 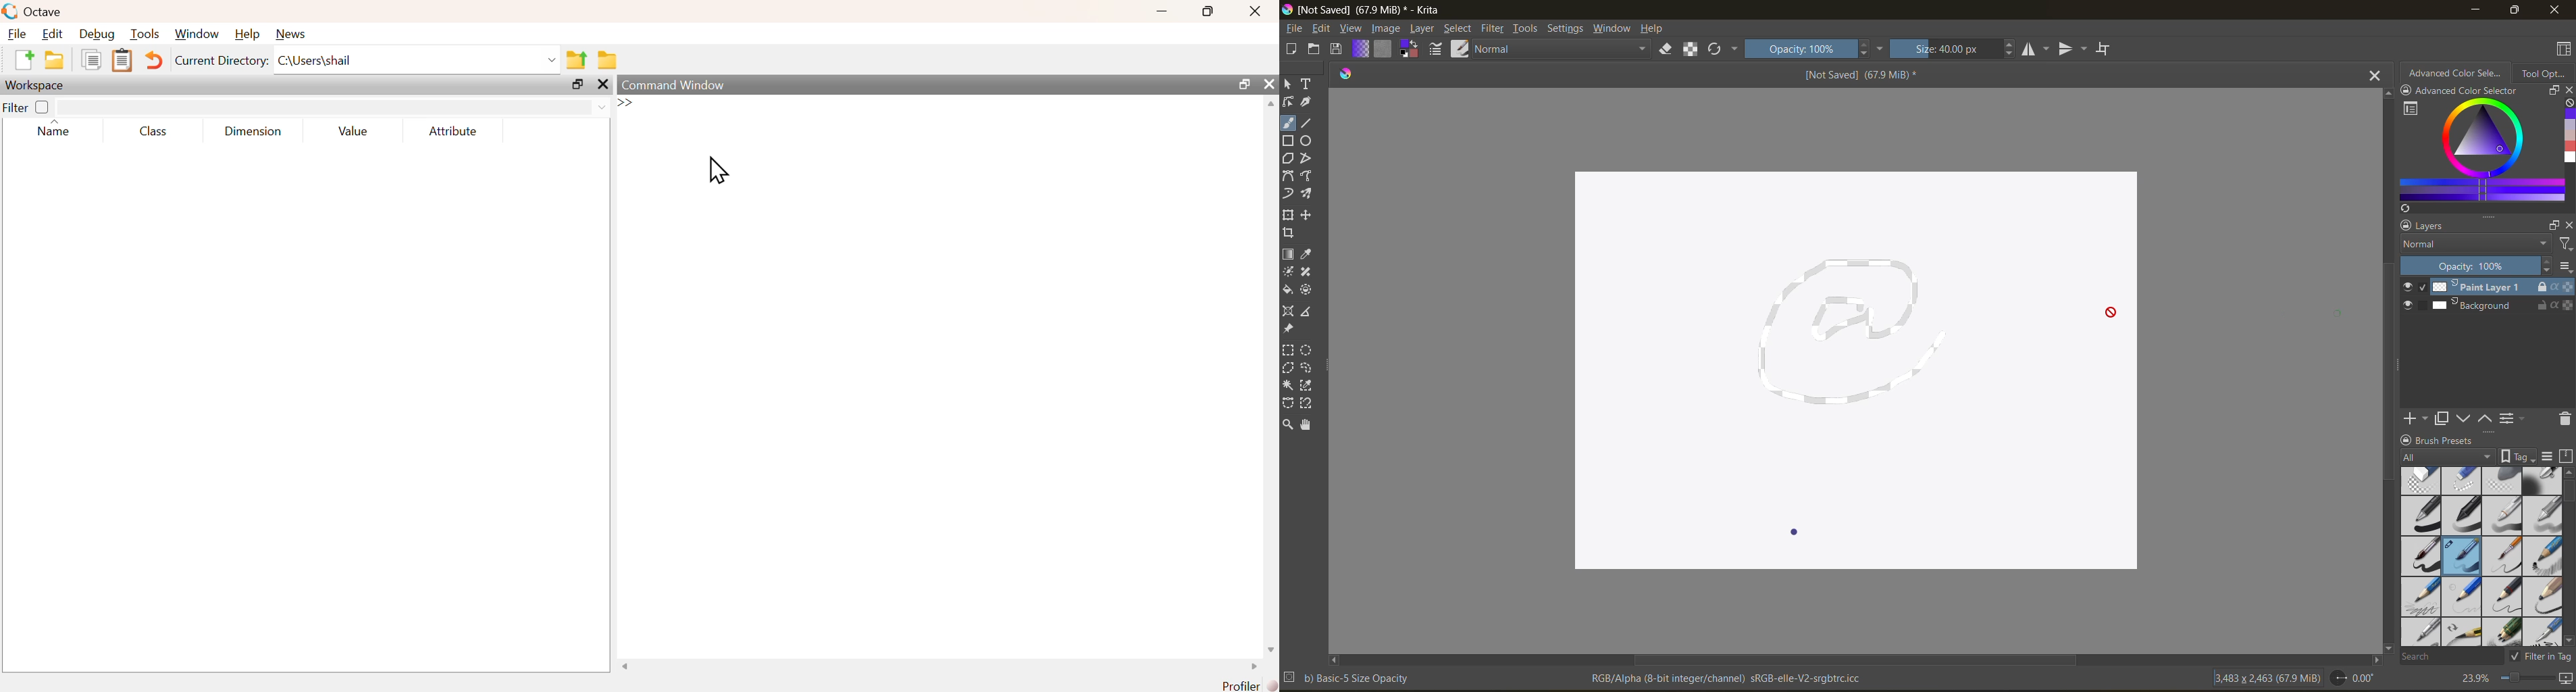 I want to click on pencil, so click(x=2542, y=556).